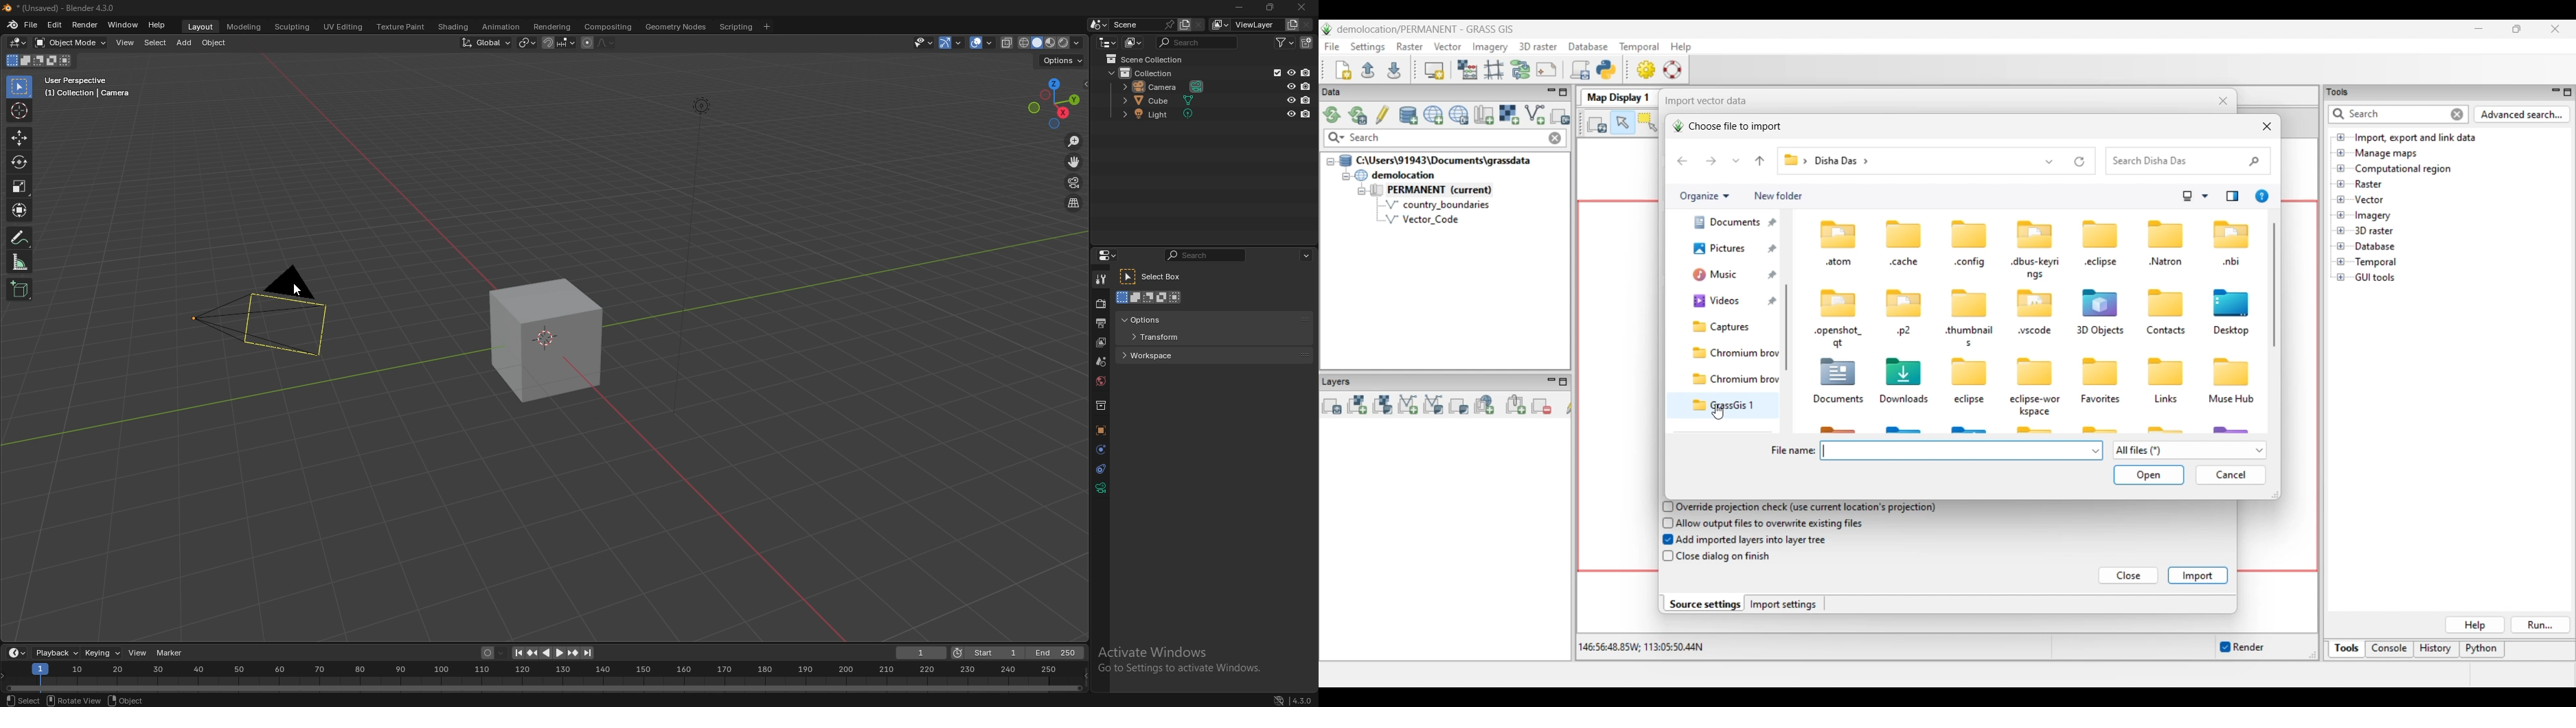  I want to click on scene collection, so click(1147, 58).